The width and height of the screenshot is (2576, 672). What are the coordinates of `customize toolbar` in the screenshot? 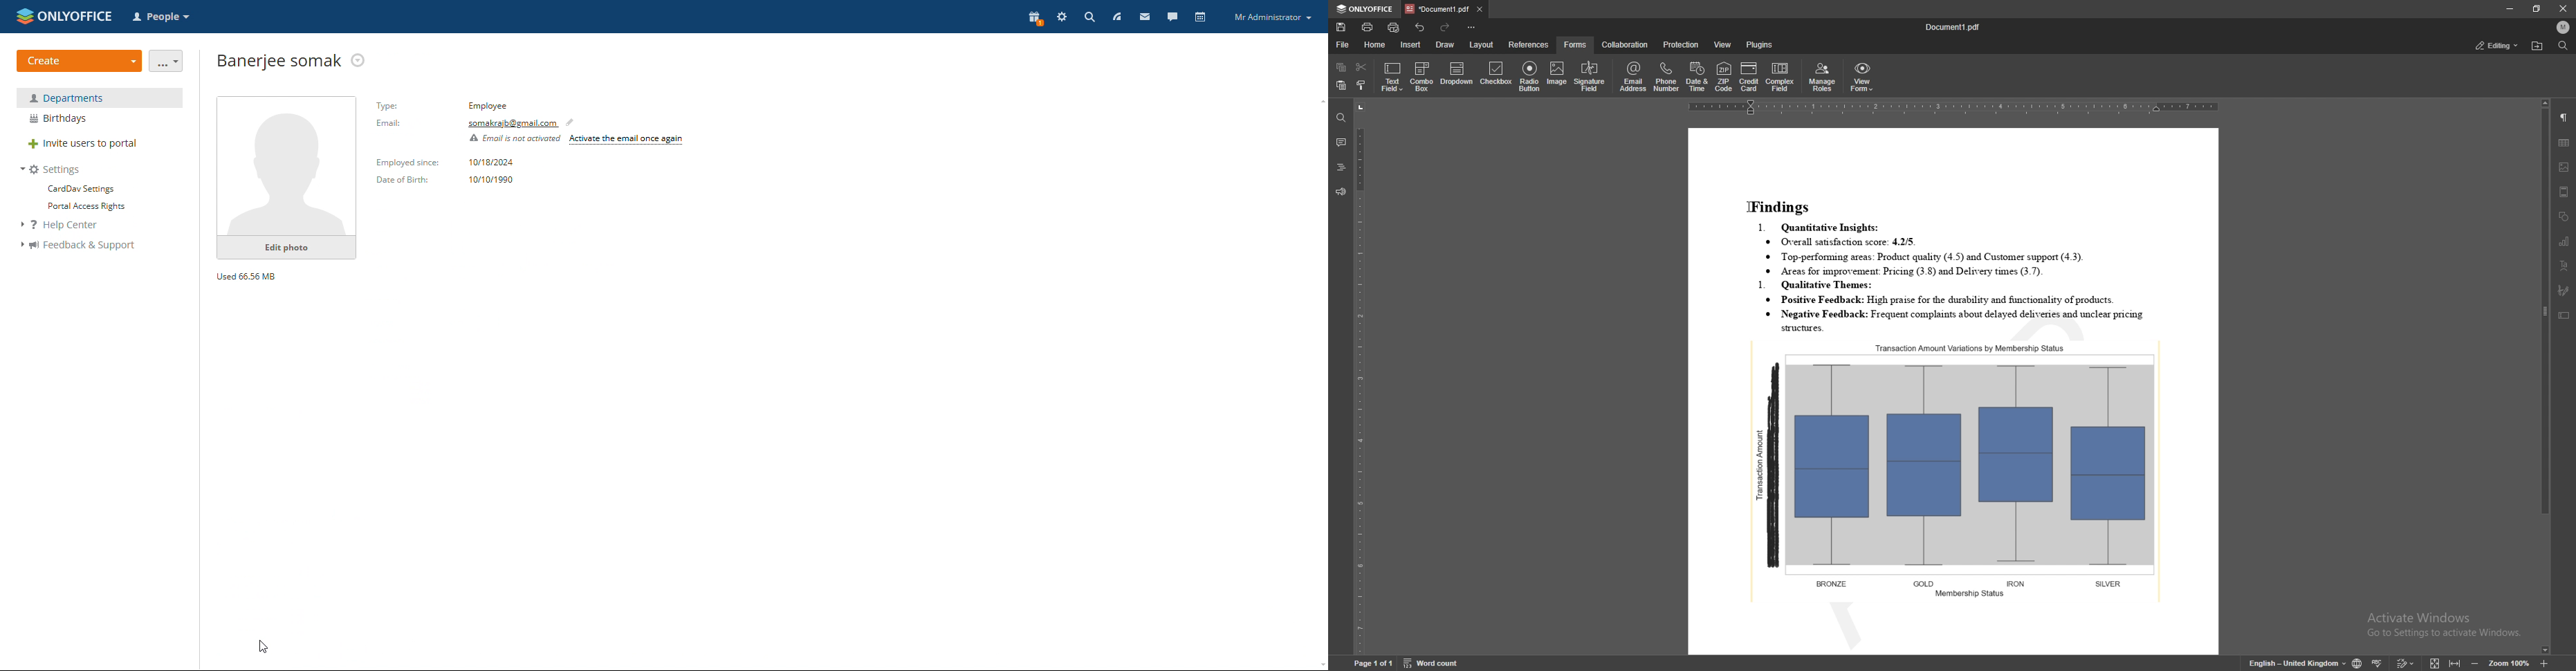 It's located at (1472, 28).